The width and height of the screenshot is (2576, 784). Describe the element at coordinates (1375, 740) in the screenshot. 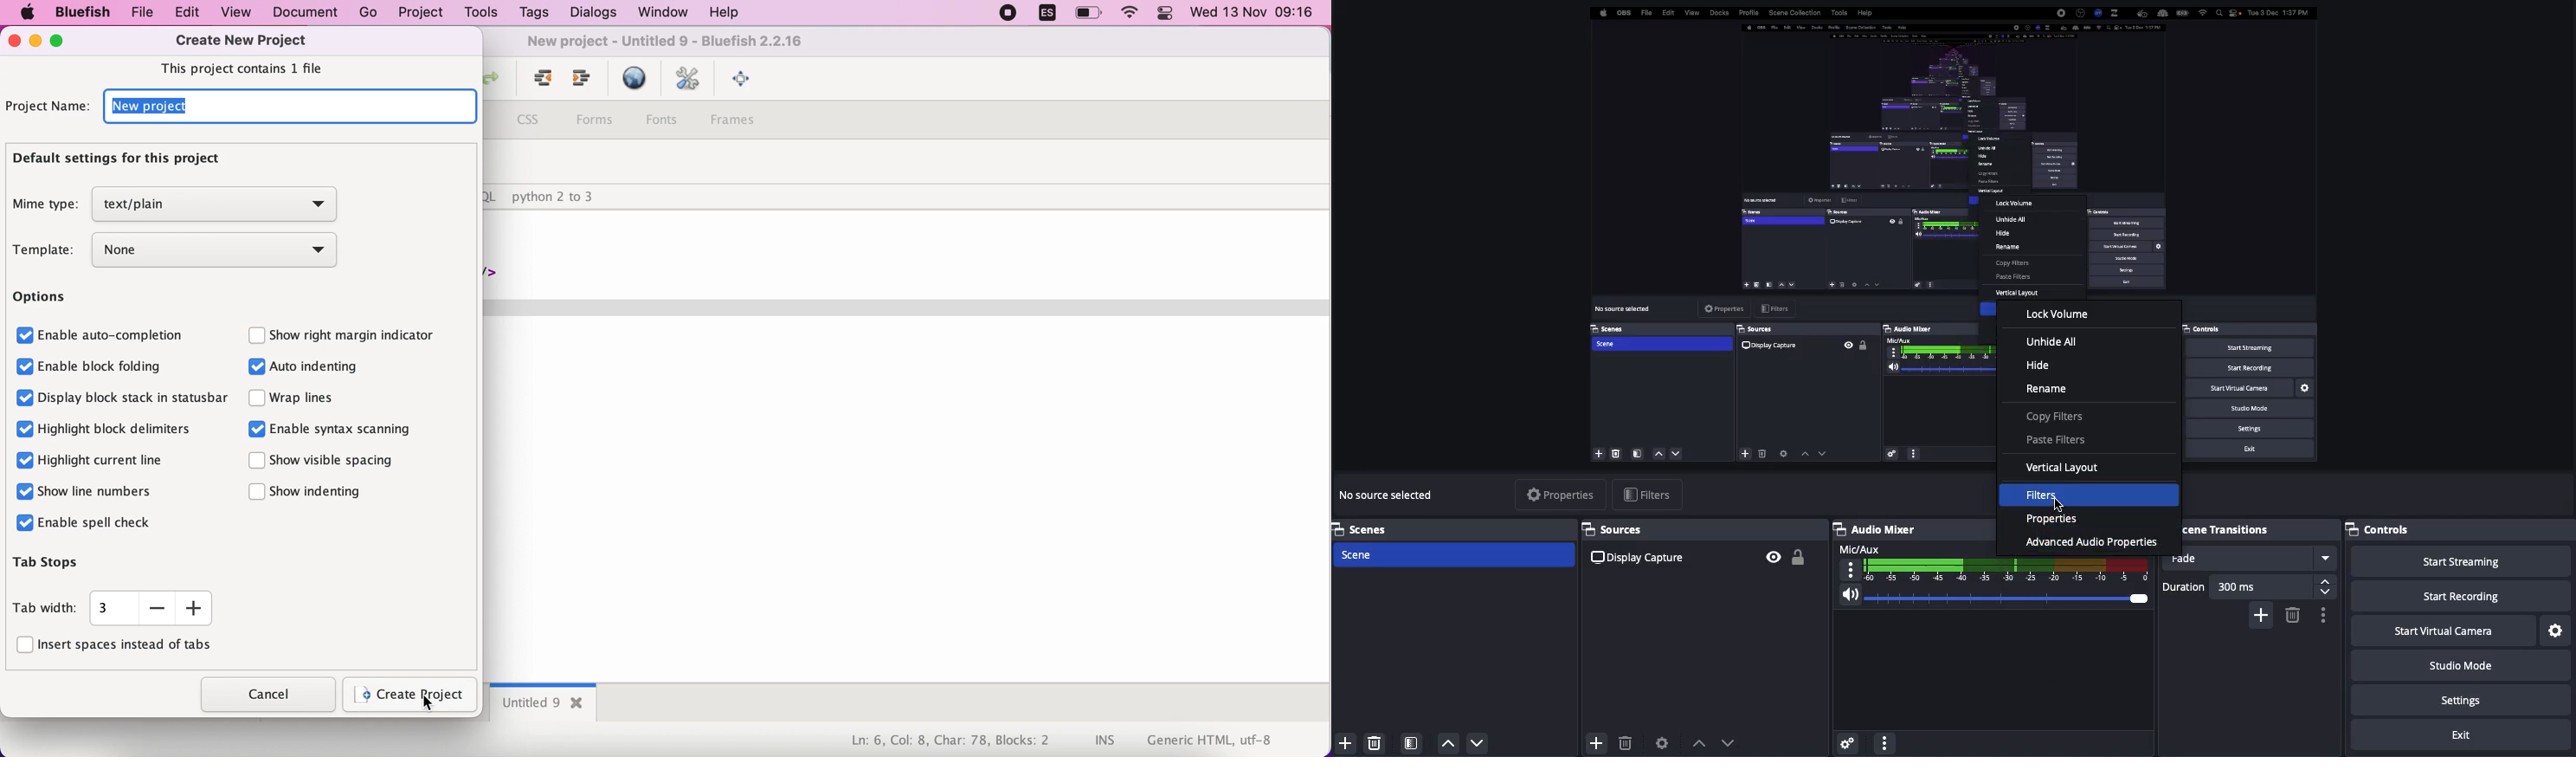

I see `Delete` at that location.